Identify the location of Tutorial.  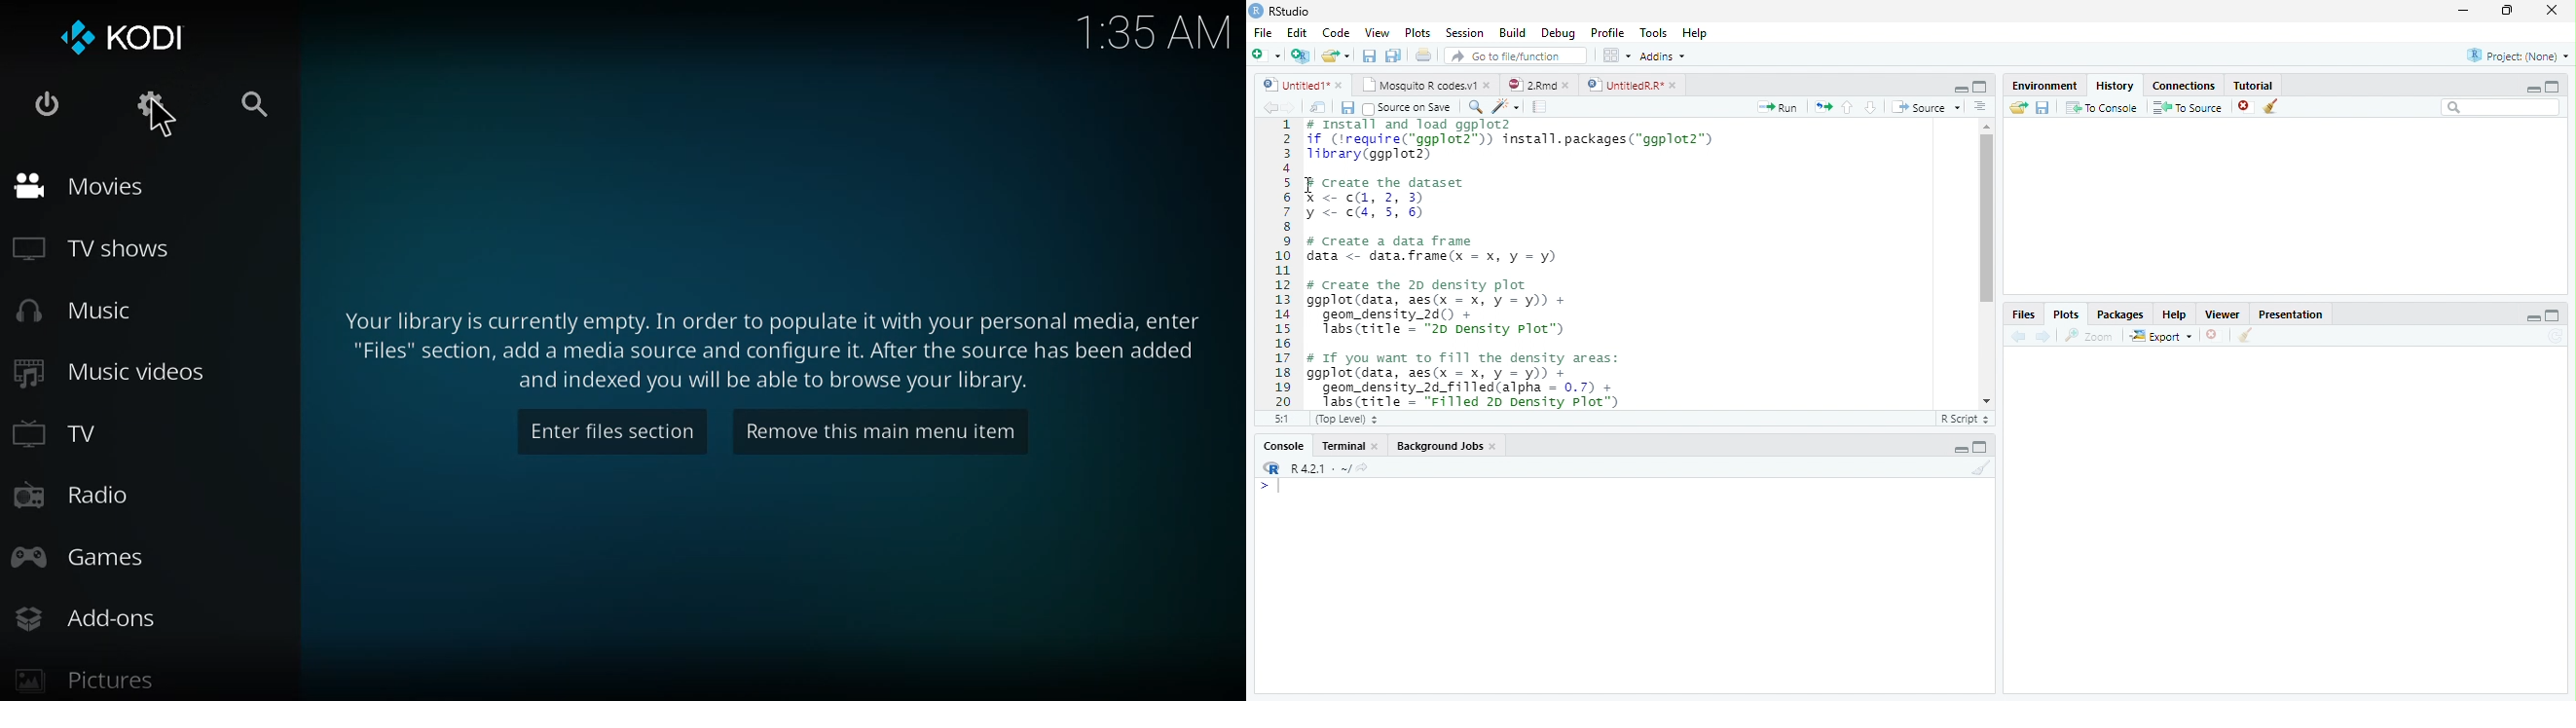
(2255, 85).